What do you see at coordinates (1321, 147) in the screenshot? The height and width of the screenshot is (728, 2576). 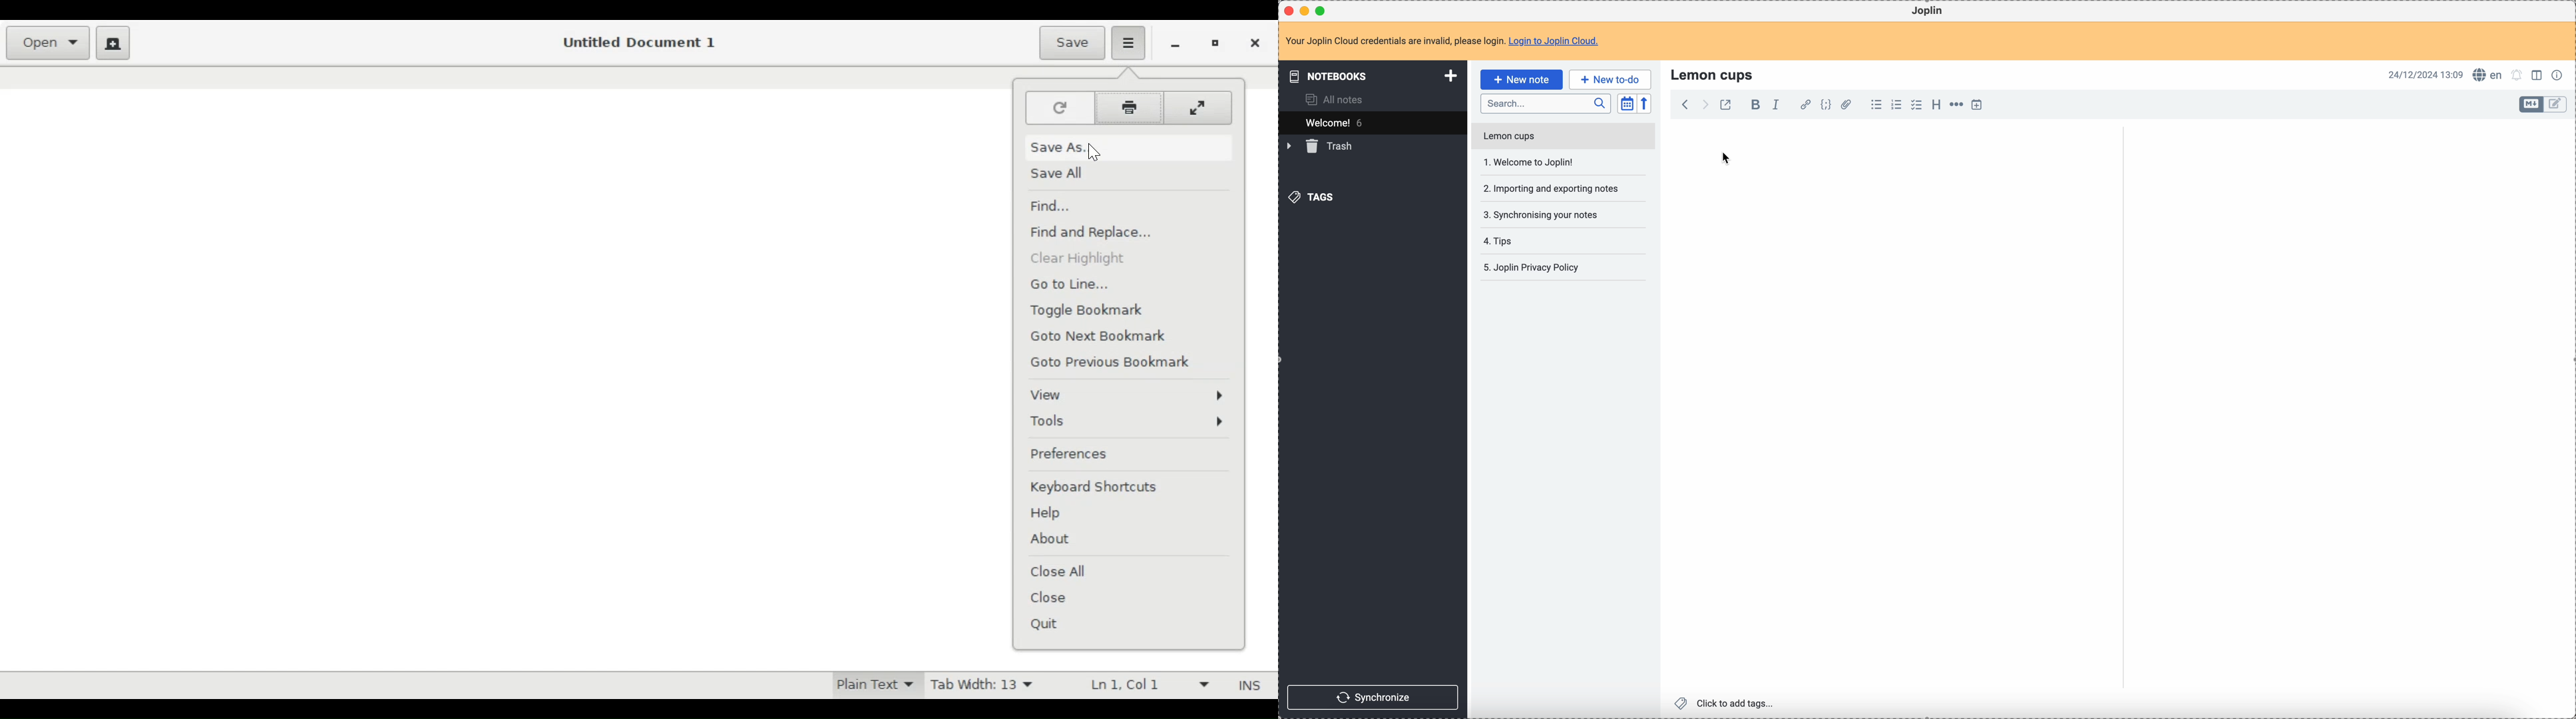 I see `trash` at bounding box center [1321, 147].